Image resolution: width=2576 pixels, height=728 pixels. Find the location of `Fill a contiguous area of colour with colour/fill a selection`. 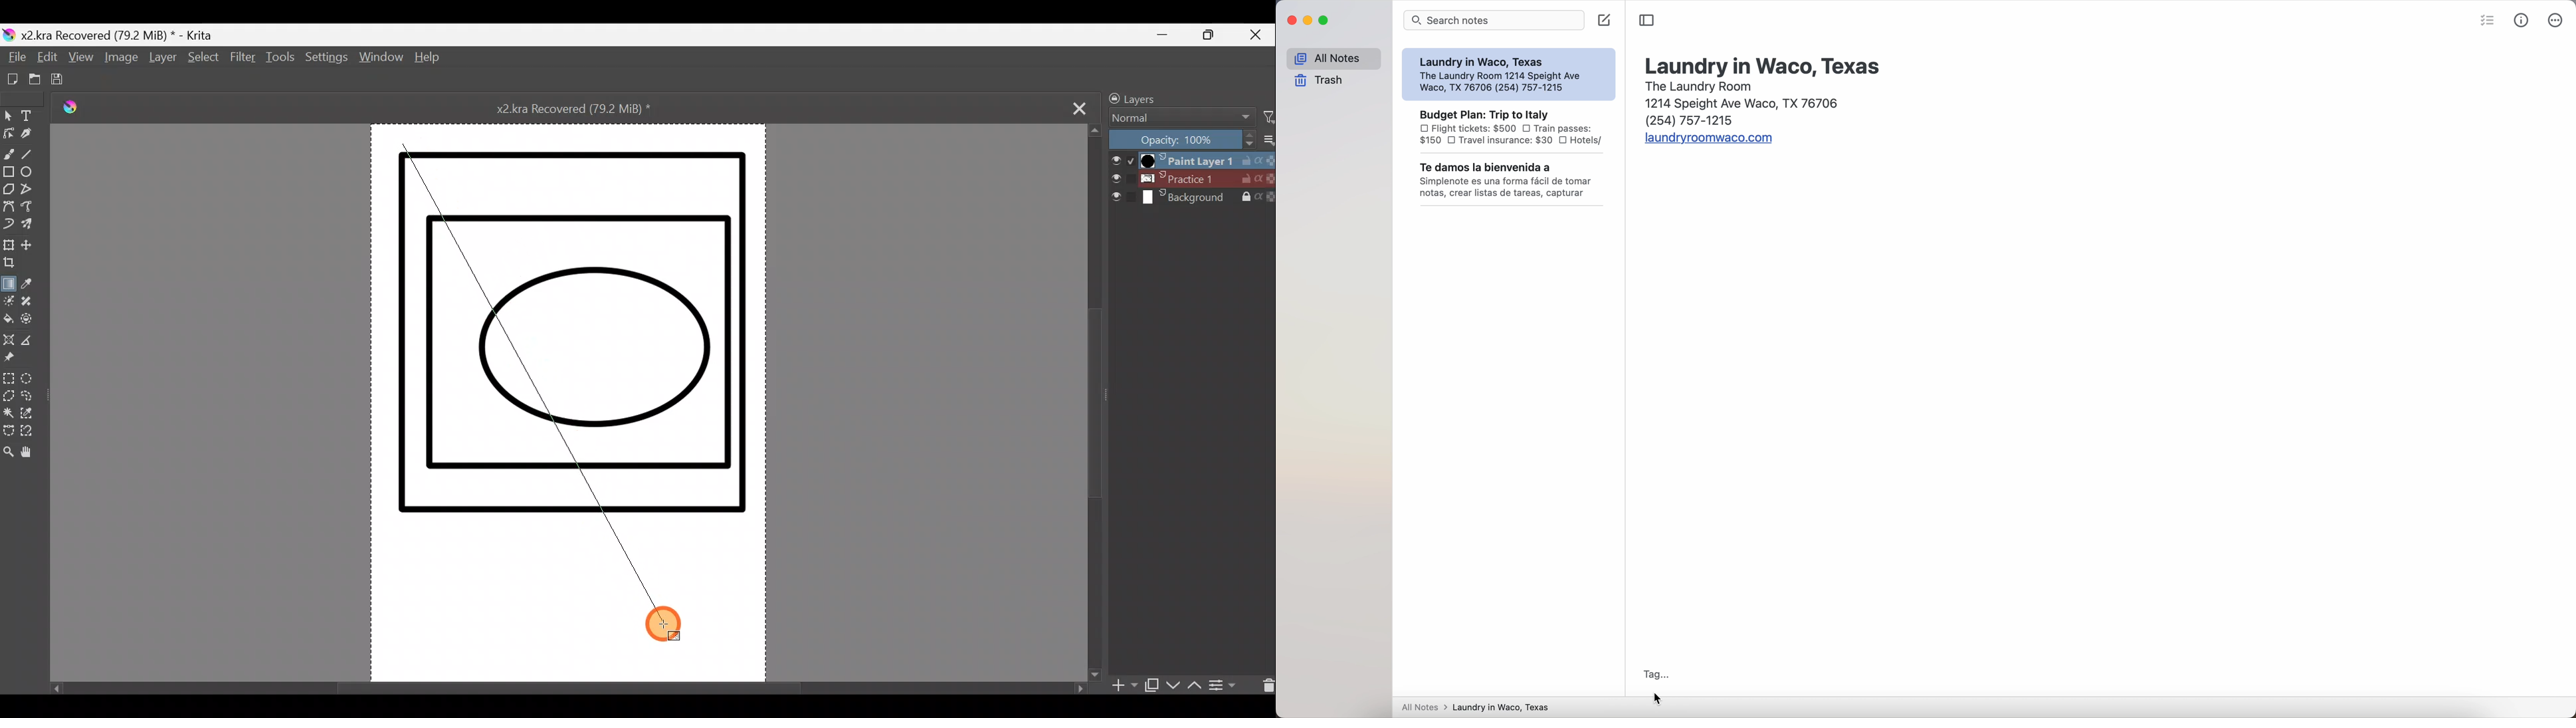

Fill a contiguous area of colour with colour/fill a selection is located at coordinates (8, 321).